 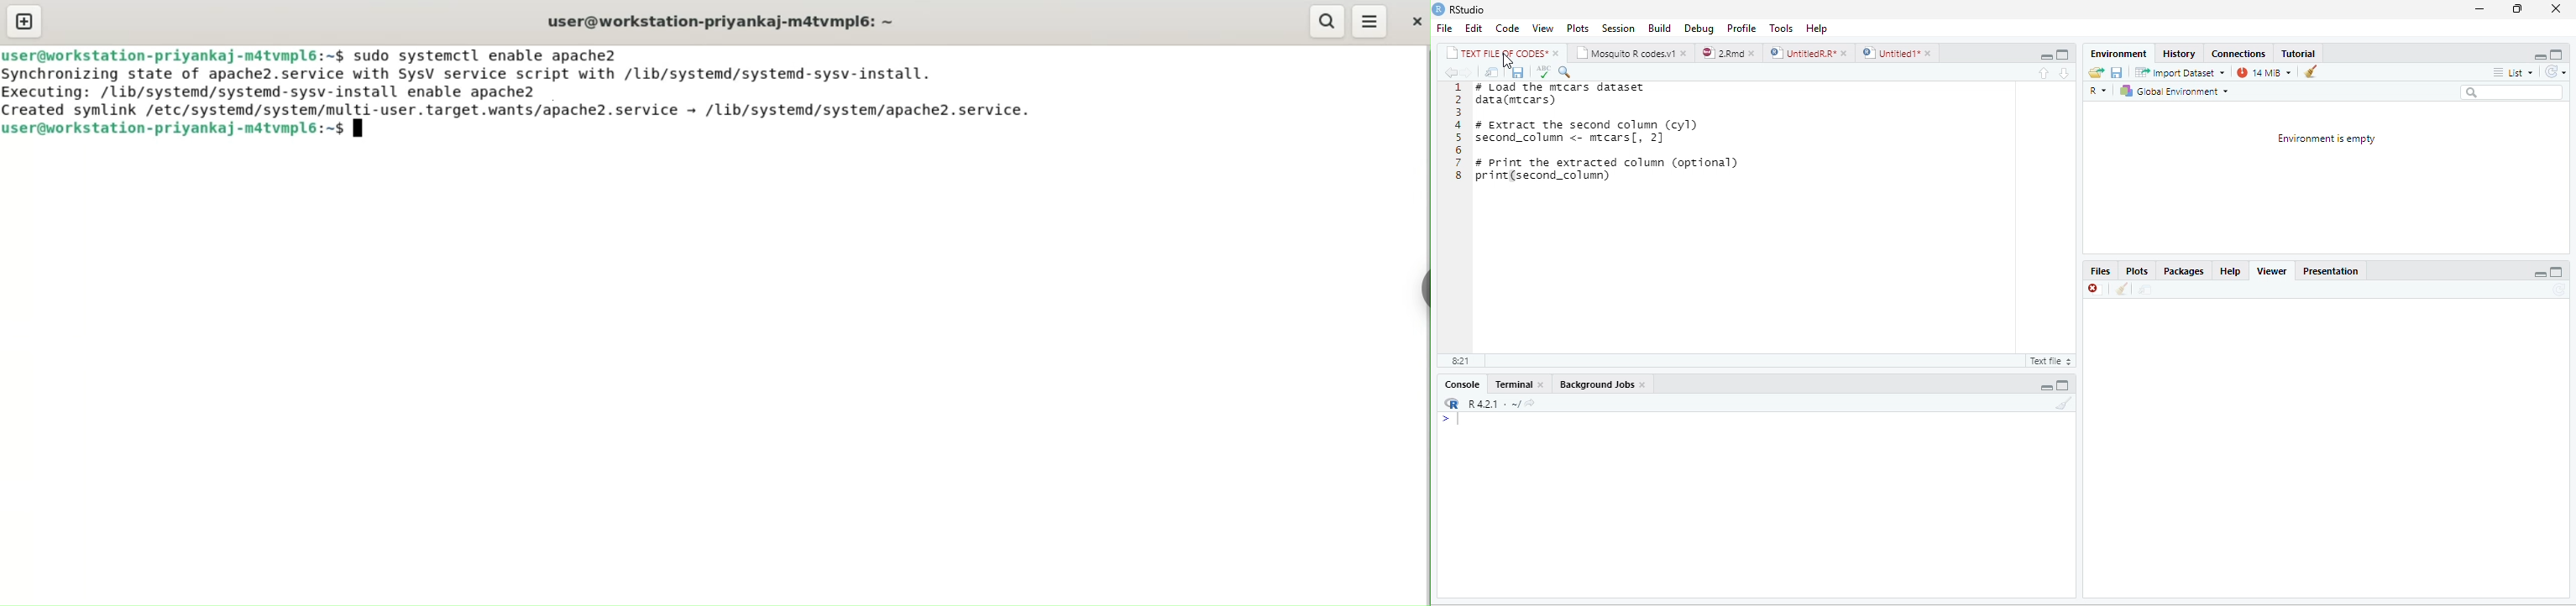 What do you see at coordinates (2101, 91) in the screenshot?
I see `R` at bounding box center [2101, 91].